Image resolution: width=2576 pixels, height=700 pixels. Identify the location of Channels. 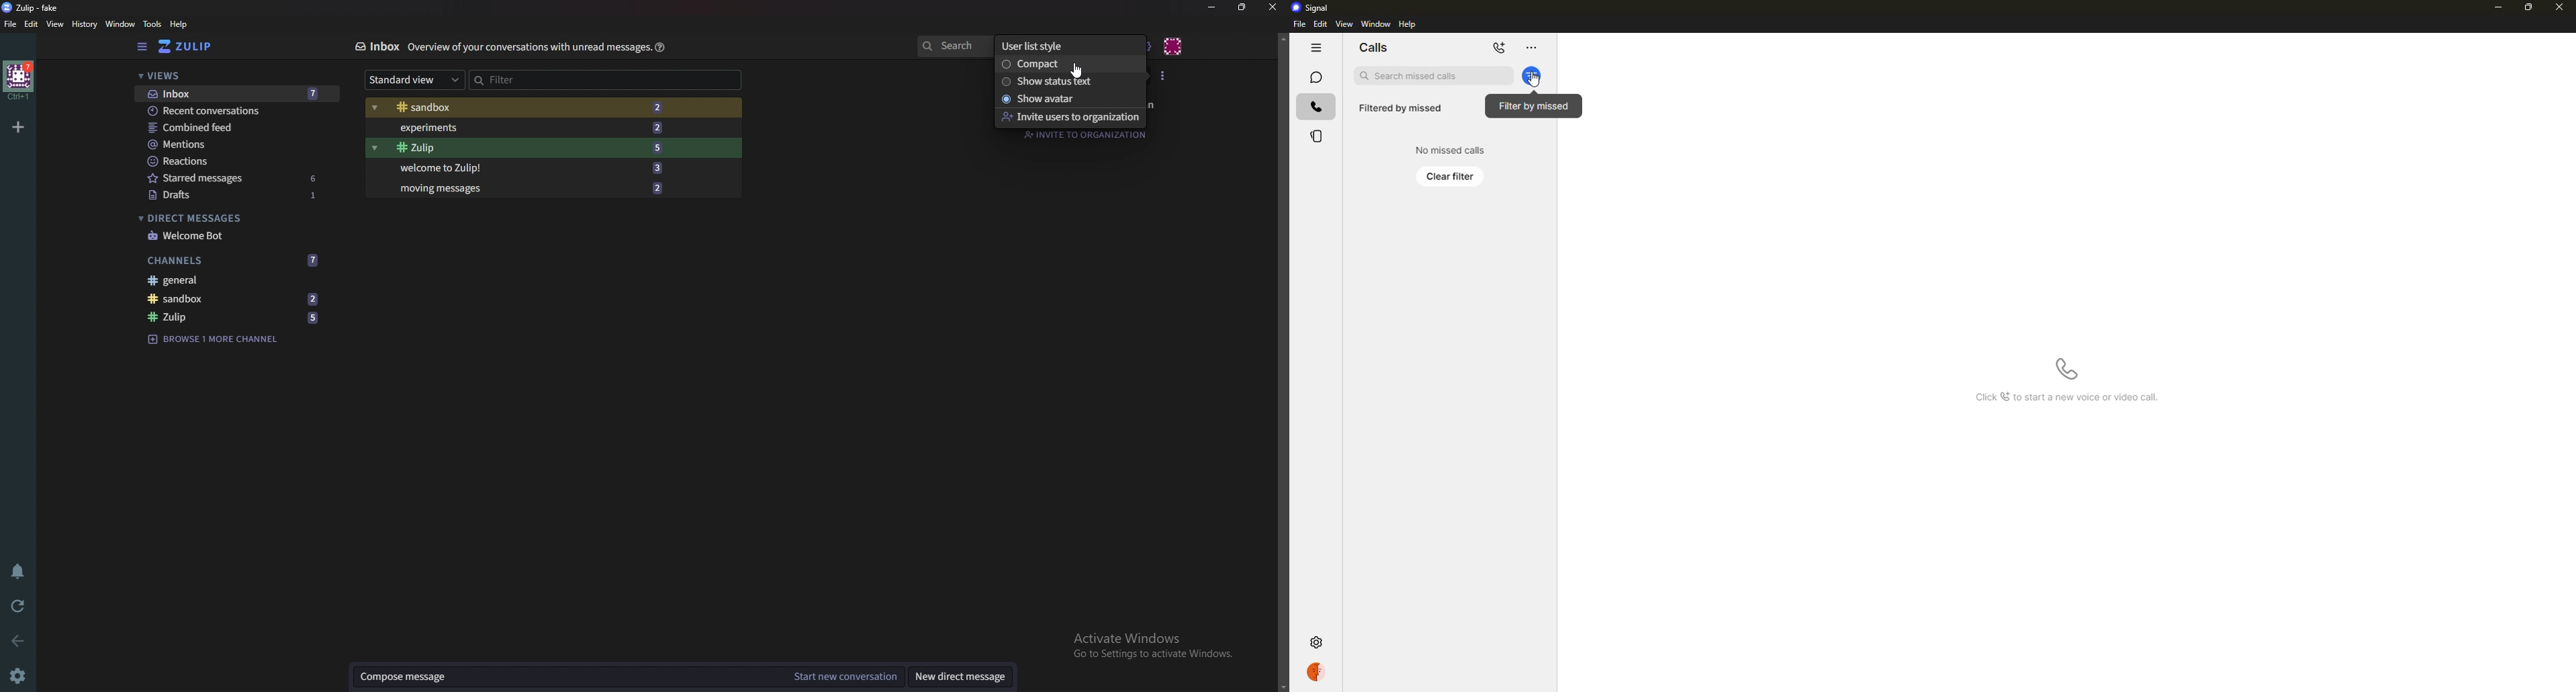
(234, 260).